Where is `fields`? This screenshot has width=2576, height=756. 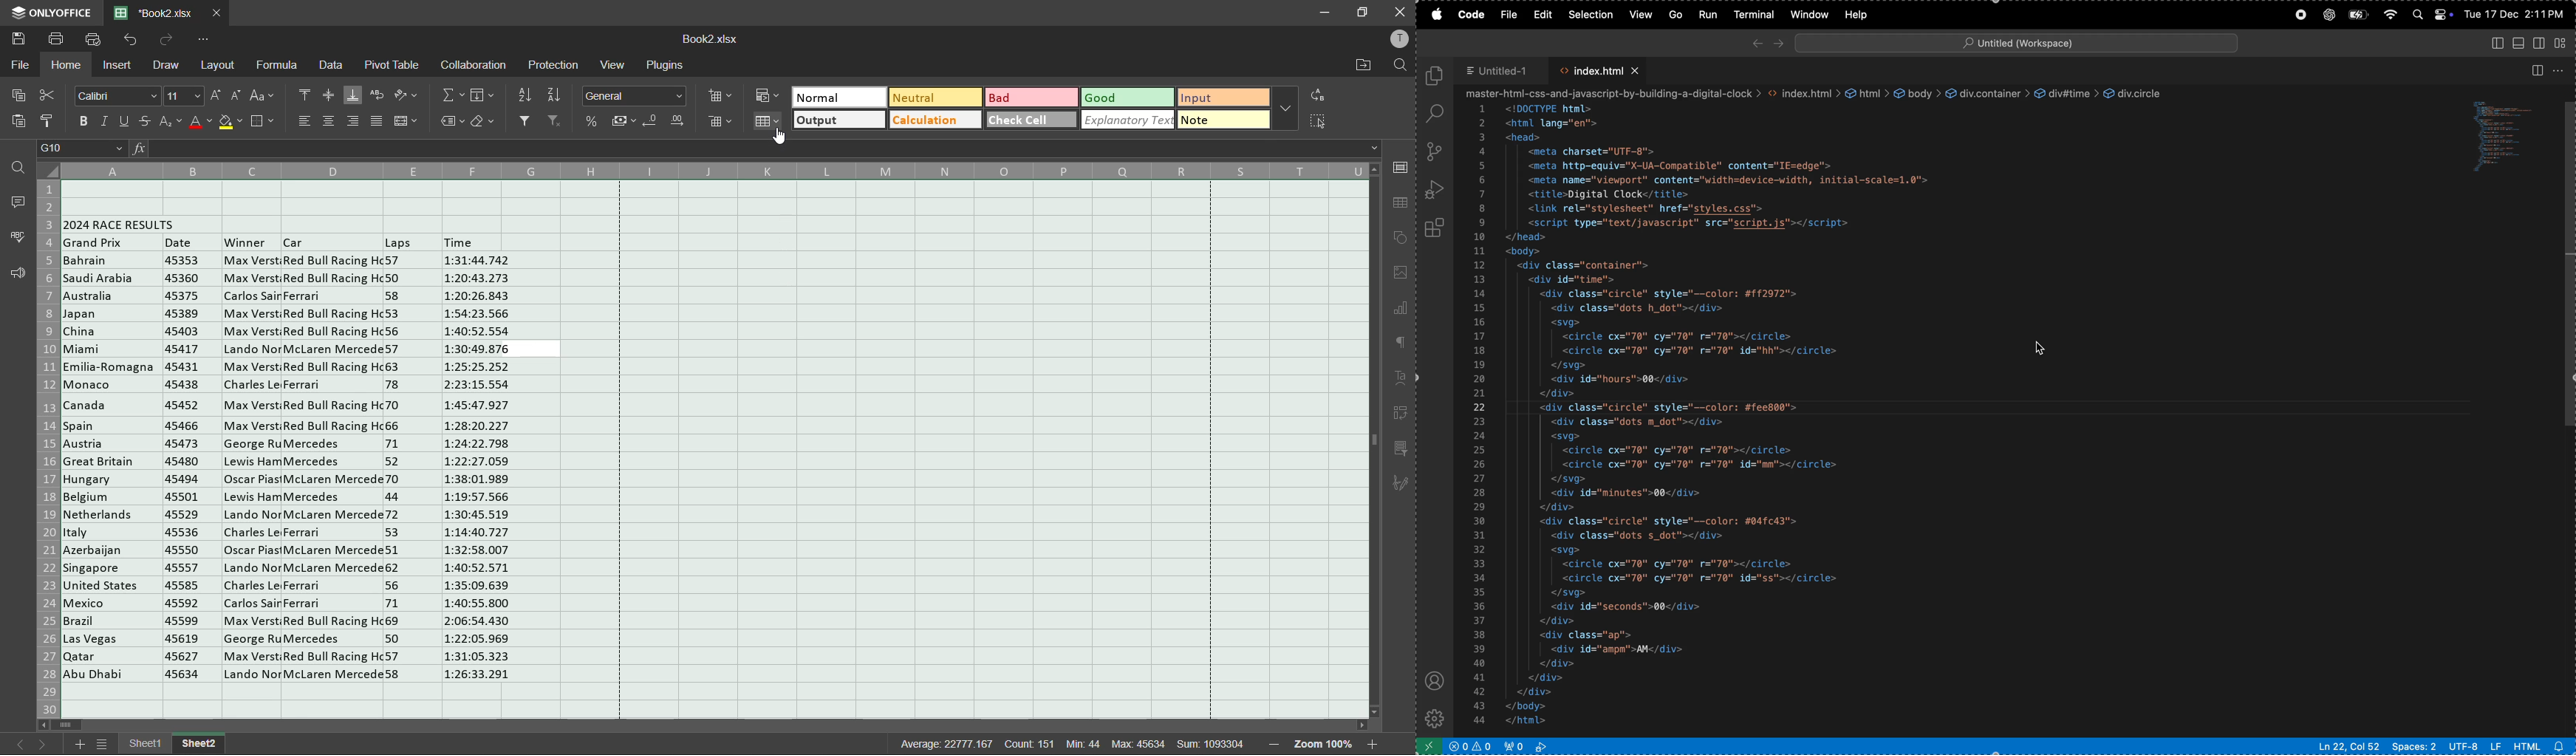 fields is located at coordinates (482, 96).